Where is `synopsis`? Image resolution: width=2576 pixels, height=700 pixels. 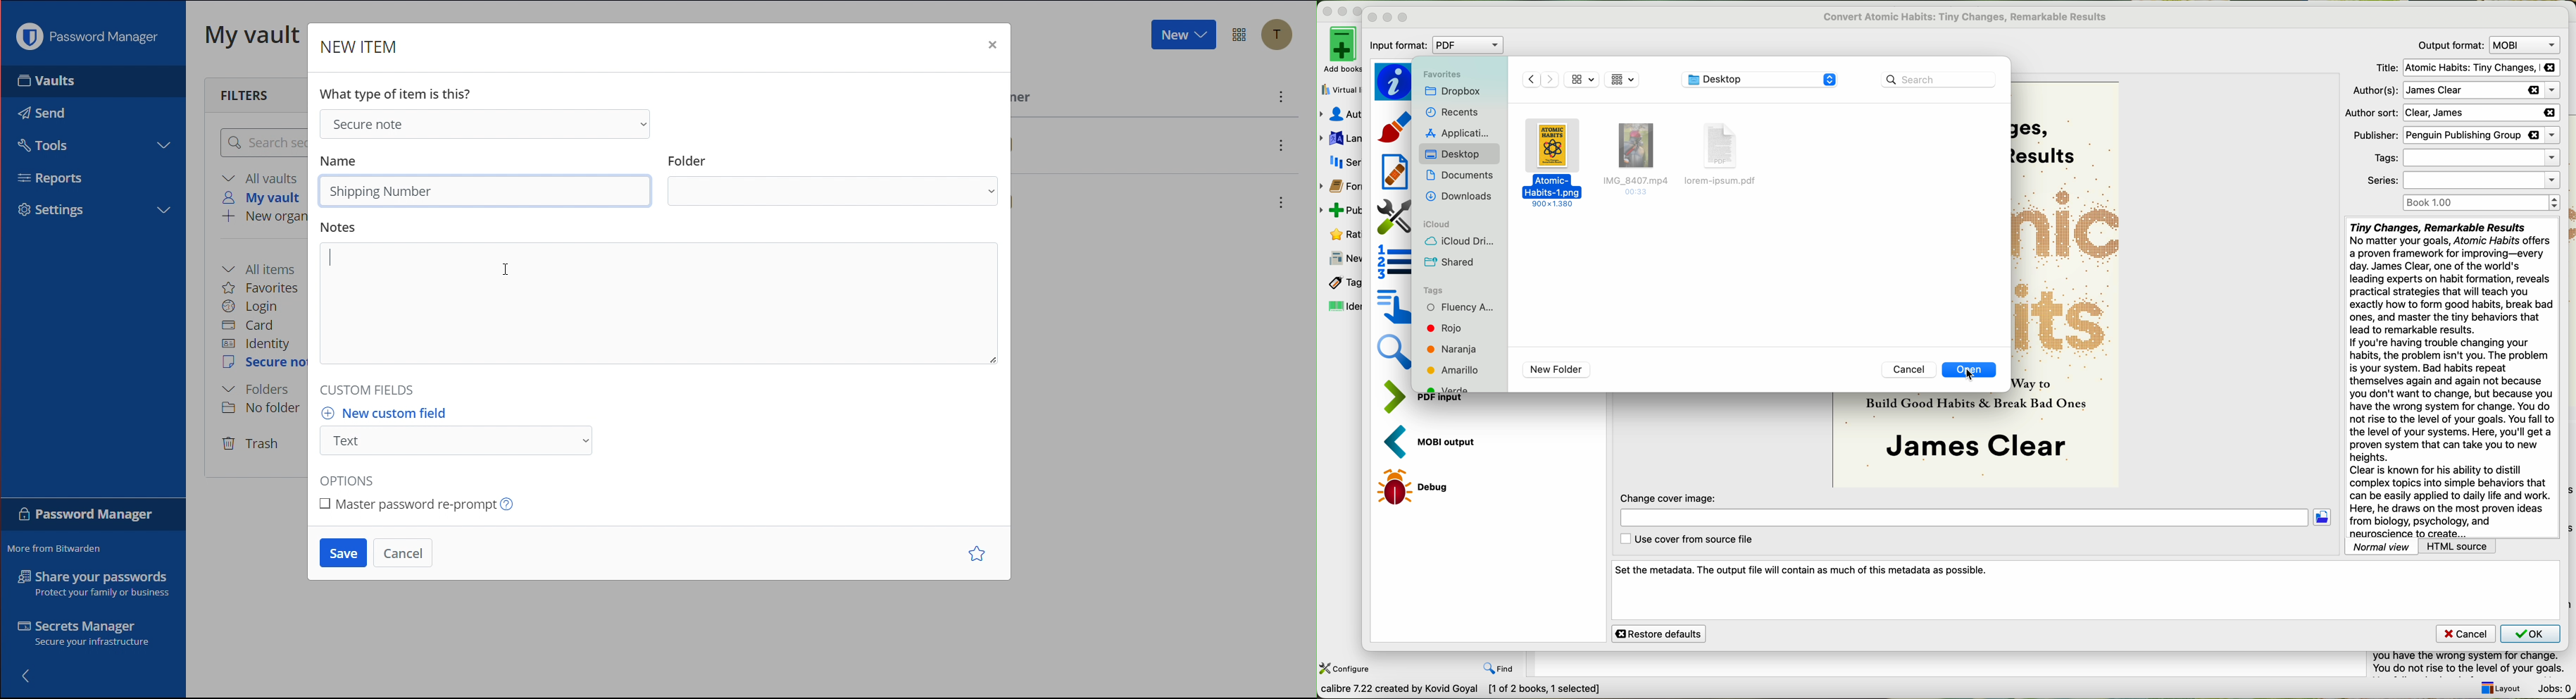
synopsis is located at coordinates (2451, 378).